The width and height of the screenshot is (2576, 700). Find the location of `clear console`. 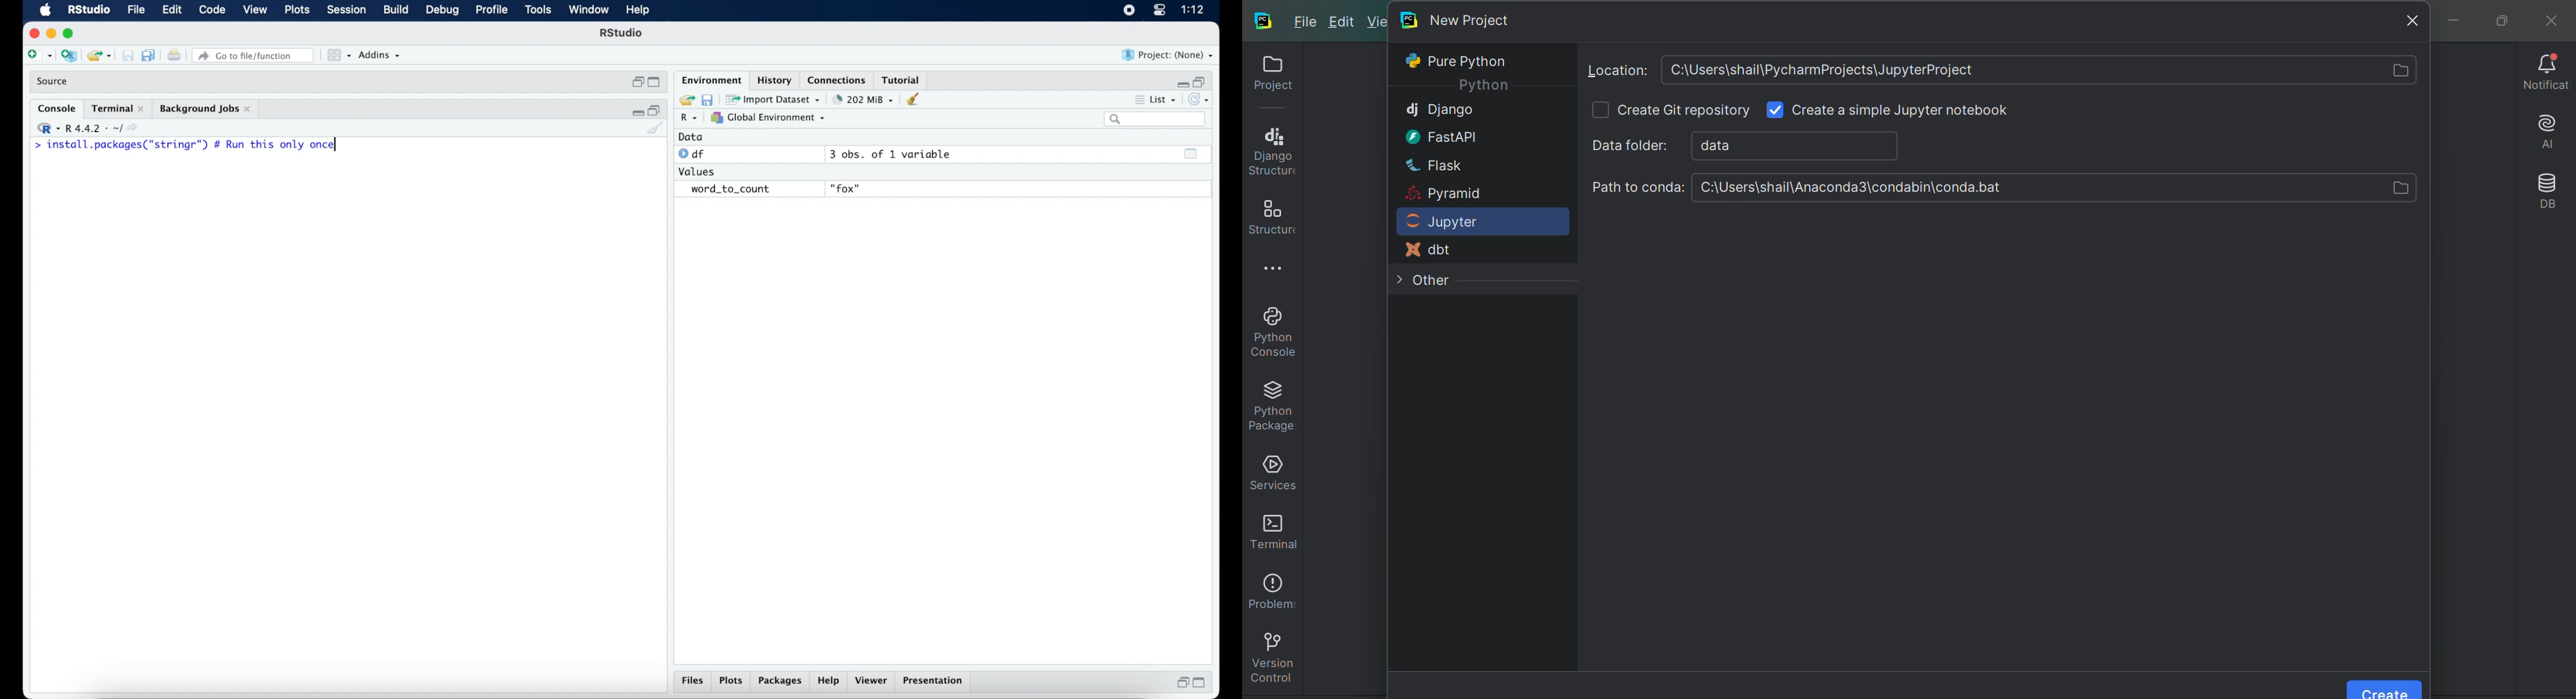

clear console is located at coordinates (656, 129).